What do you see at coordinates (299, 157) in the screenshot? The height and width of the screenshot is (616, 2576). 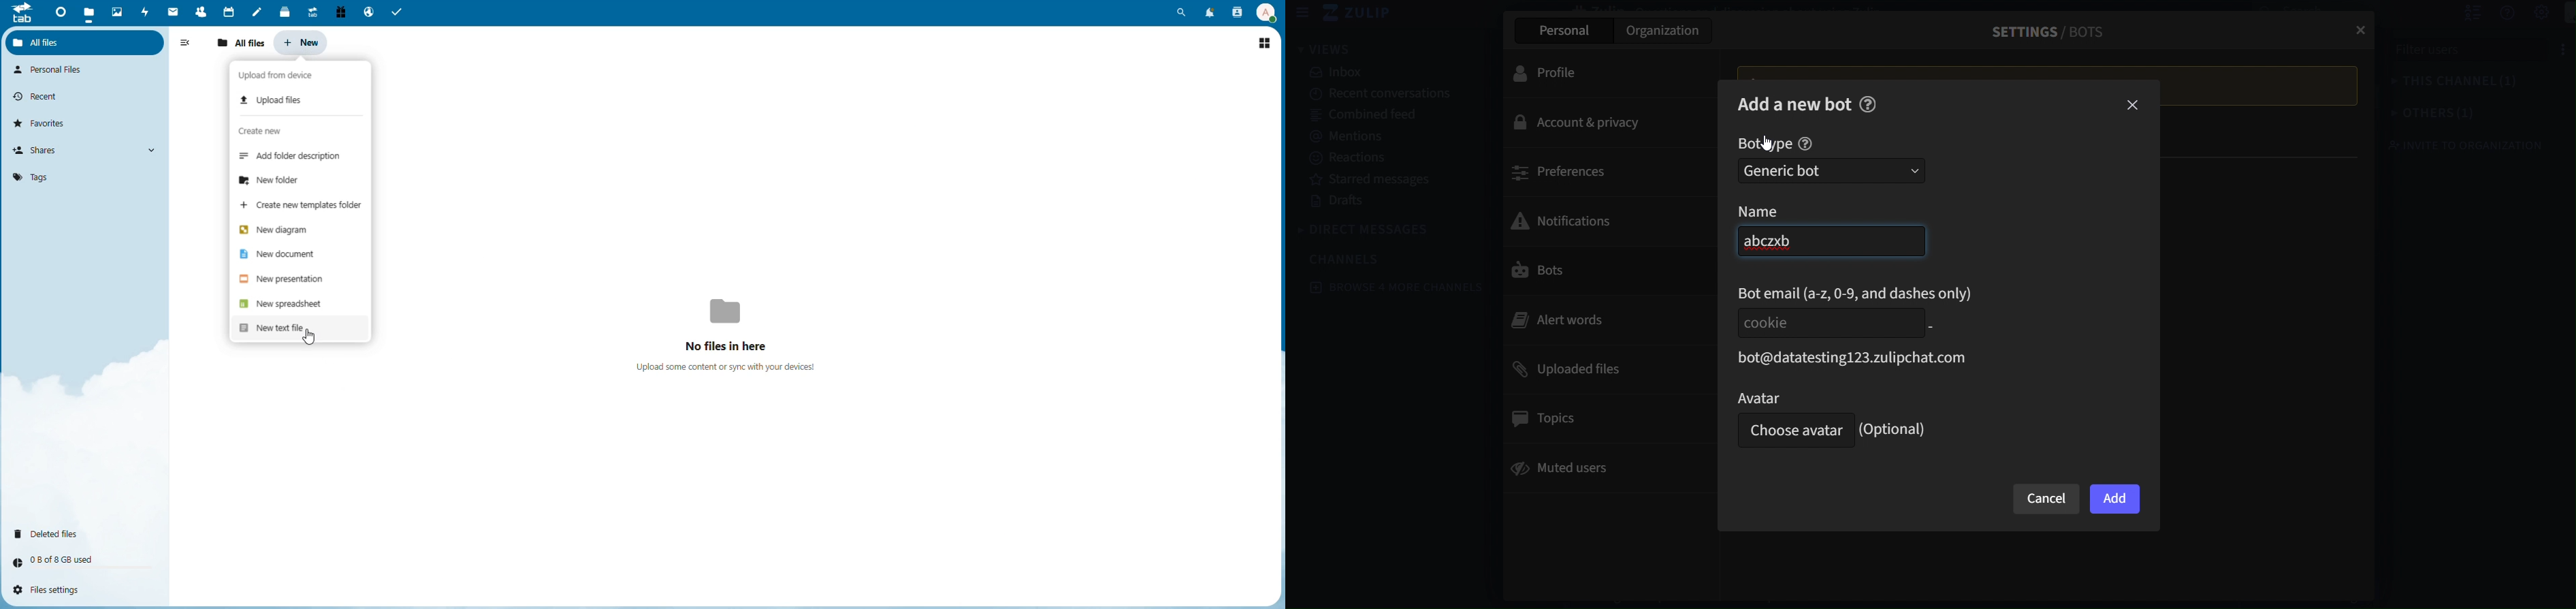 I see `add` at bounding box center [299, 157].